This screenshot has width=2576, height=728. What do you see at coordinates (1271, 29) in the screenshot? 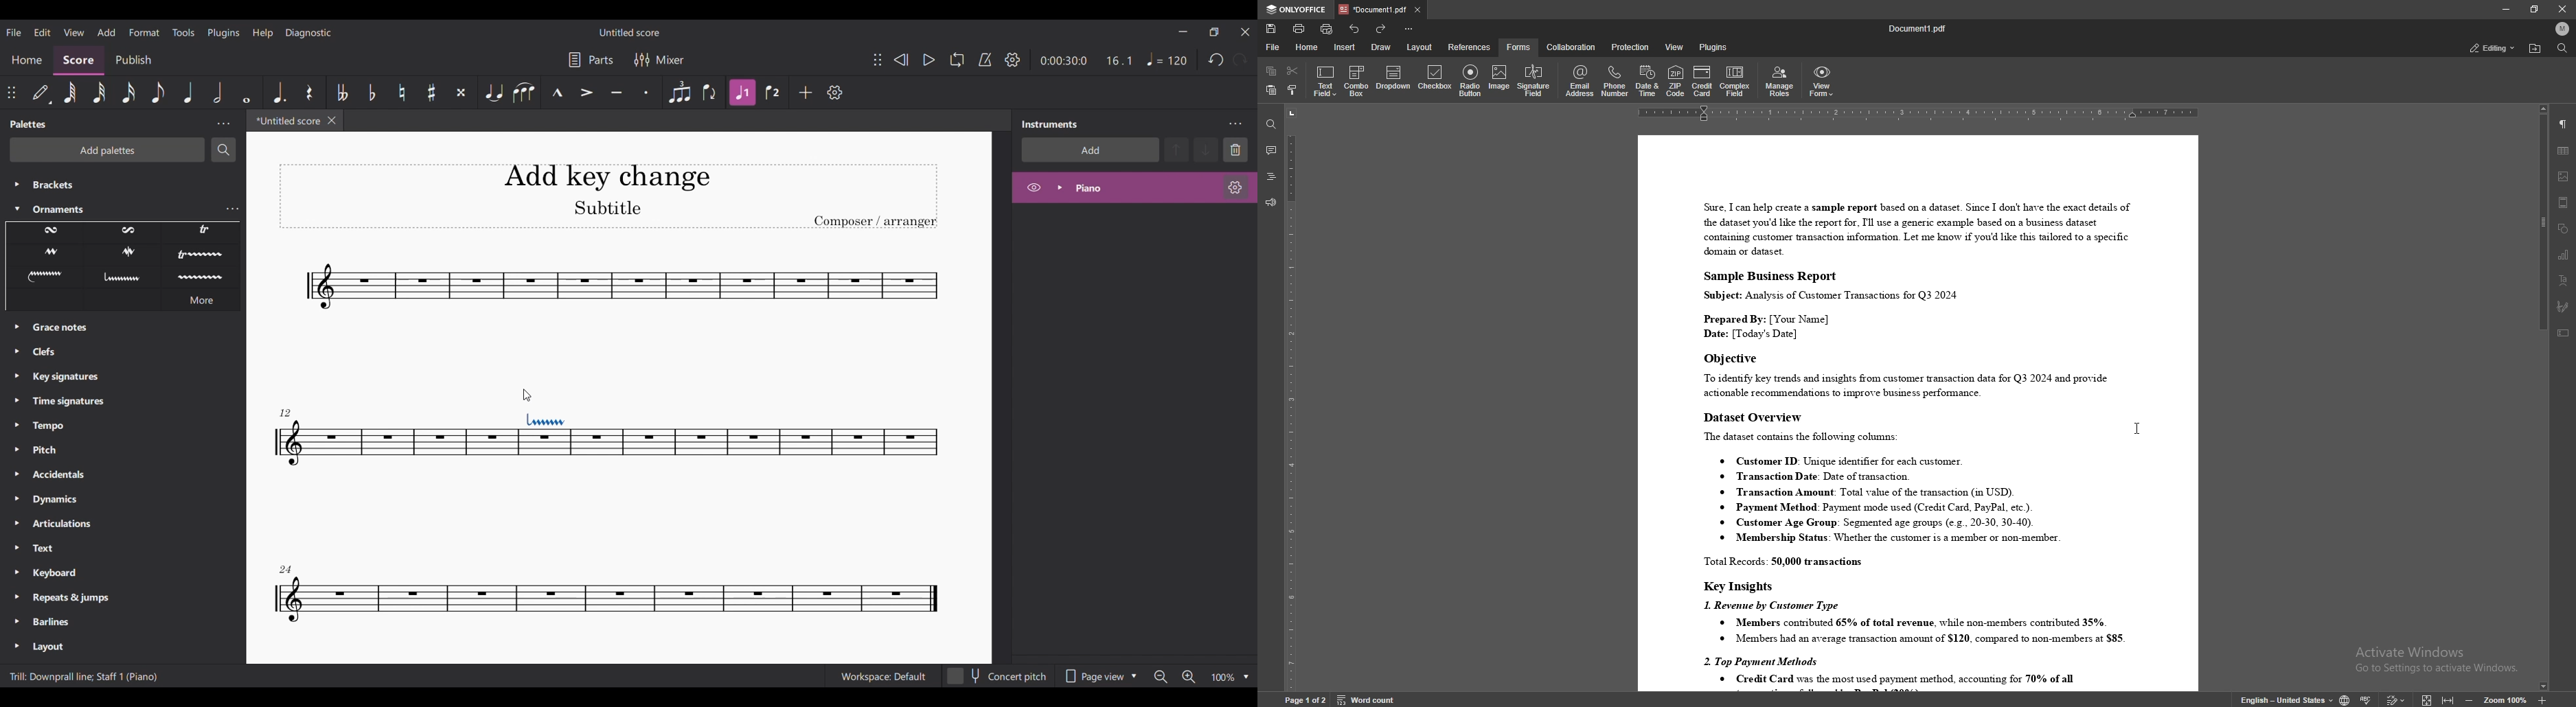
I see `save` at bounding box center [1271, 29].